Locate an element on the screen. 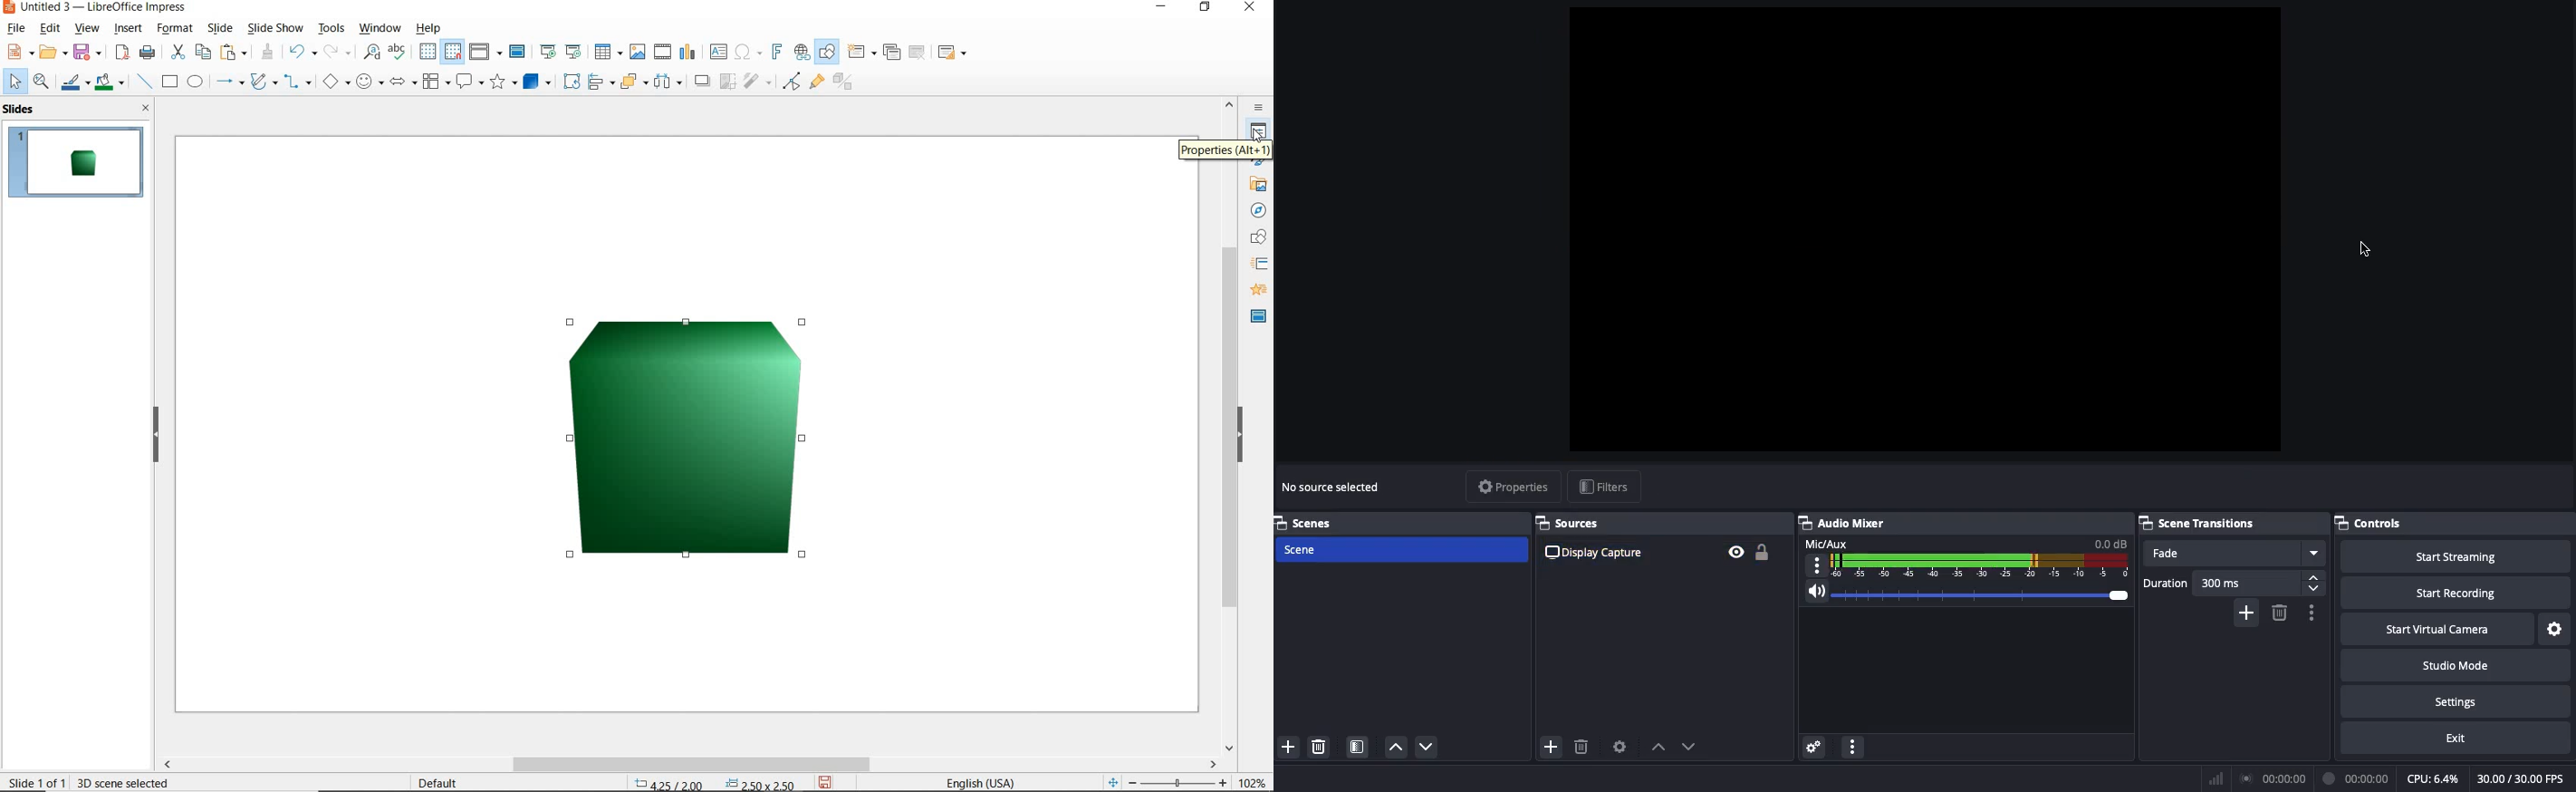 The width and height of the screenshot is (2576, 812). redo is located at coordinates (338, 52).